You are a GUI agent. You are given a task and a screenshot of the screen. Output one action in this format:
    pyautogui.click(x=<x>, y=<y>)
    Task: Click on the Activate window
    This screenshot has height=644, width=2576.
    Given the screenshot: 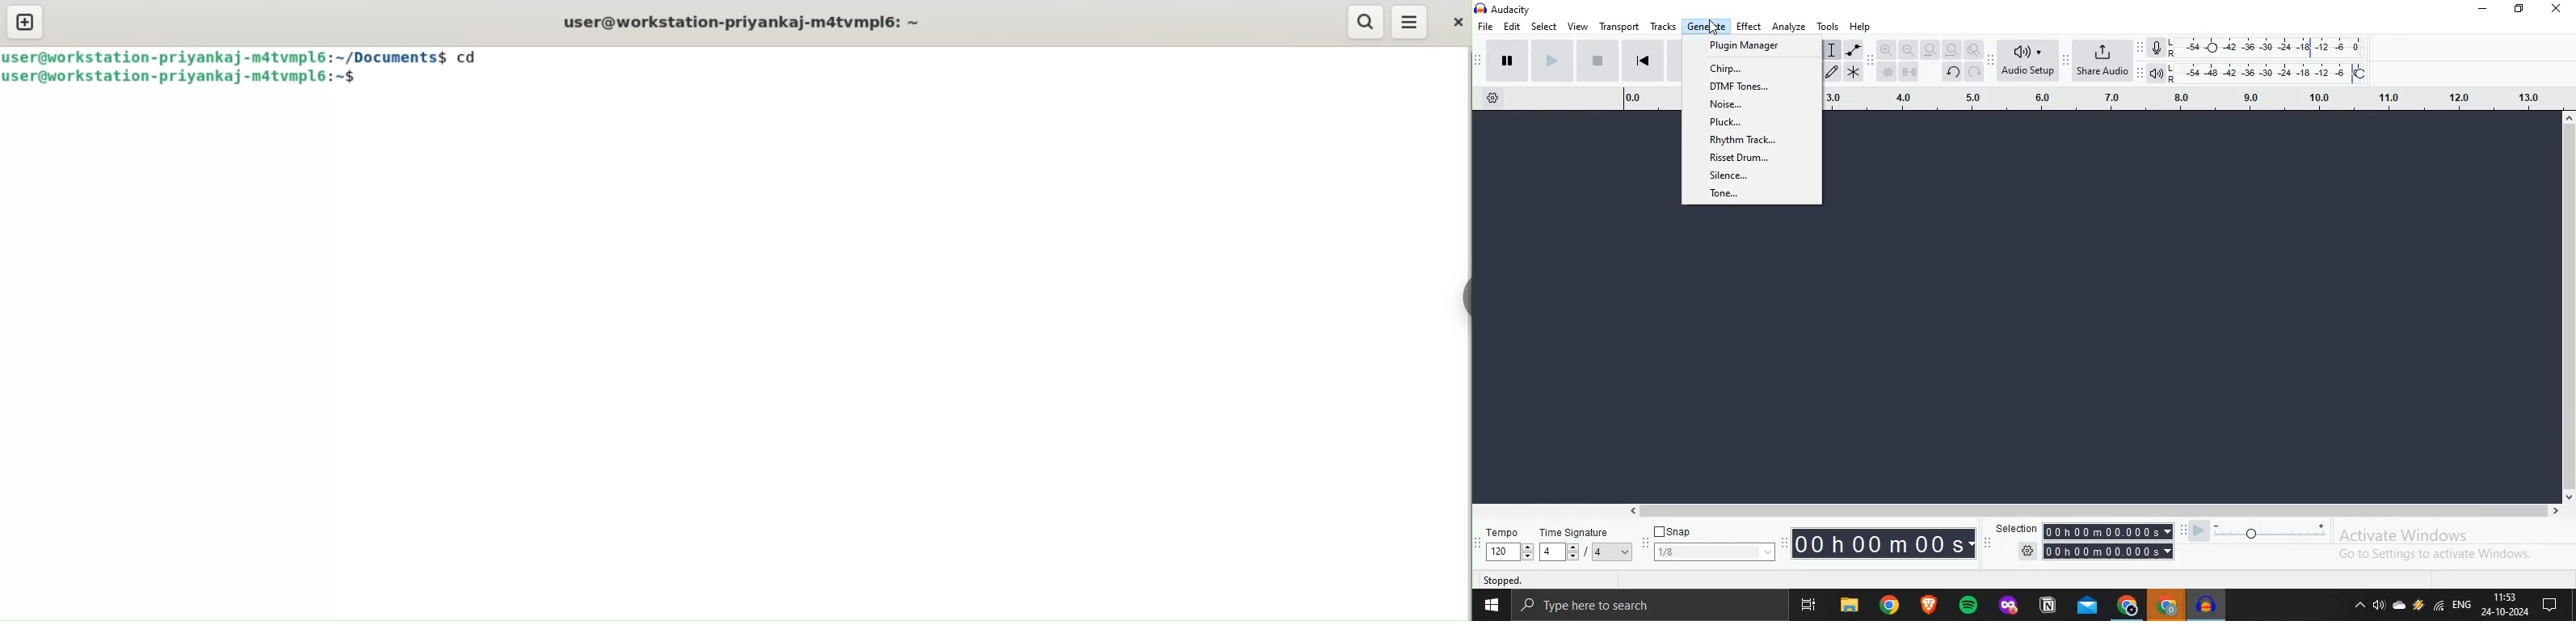 What is the action you would take?
    pyautogui.click(x=2452, y=546)
    